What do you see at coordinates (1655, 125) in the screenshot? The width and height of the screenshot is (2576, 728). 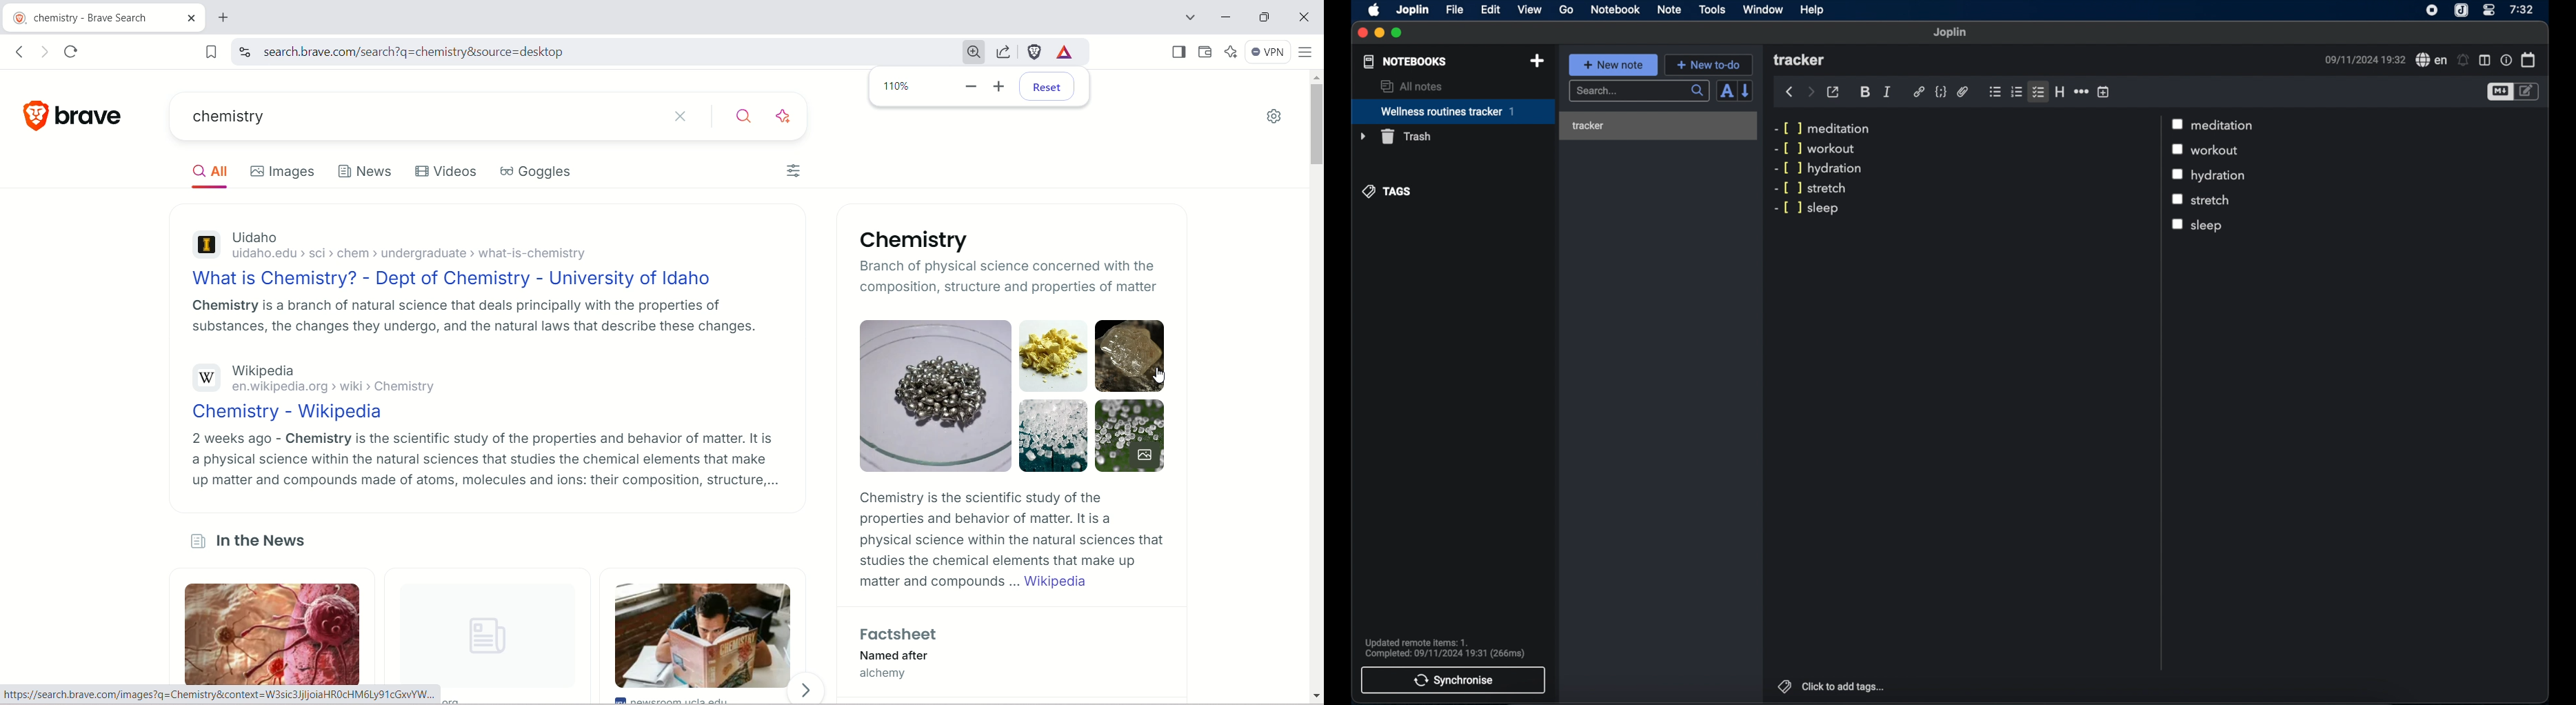 I see `tracker` at bounding box center [1655, 125].